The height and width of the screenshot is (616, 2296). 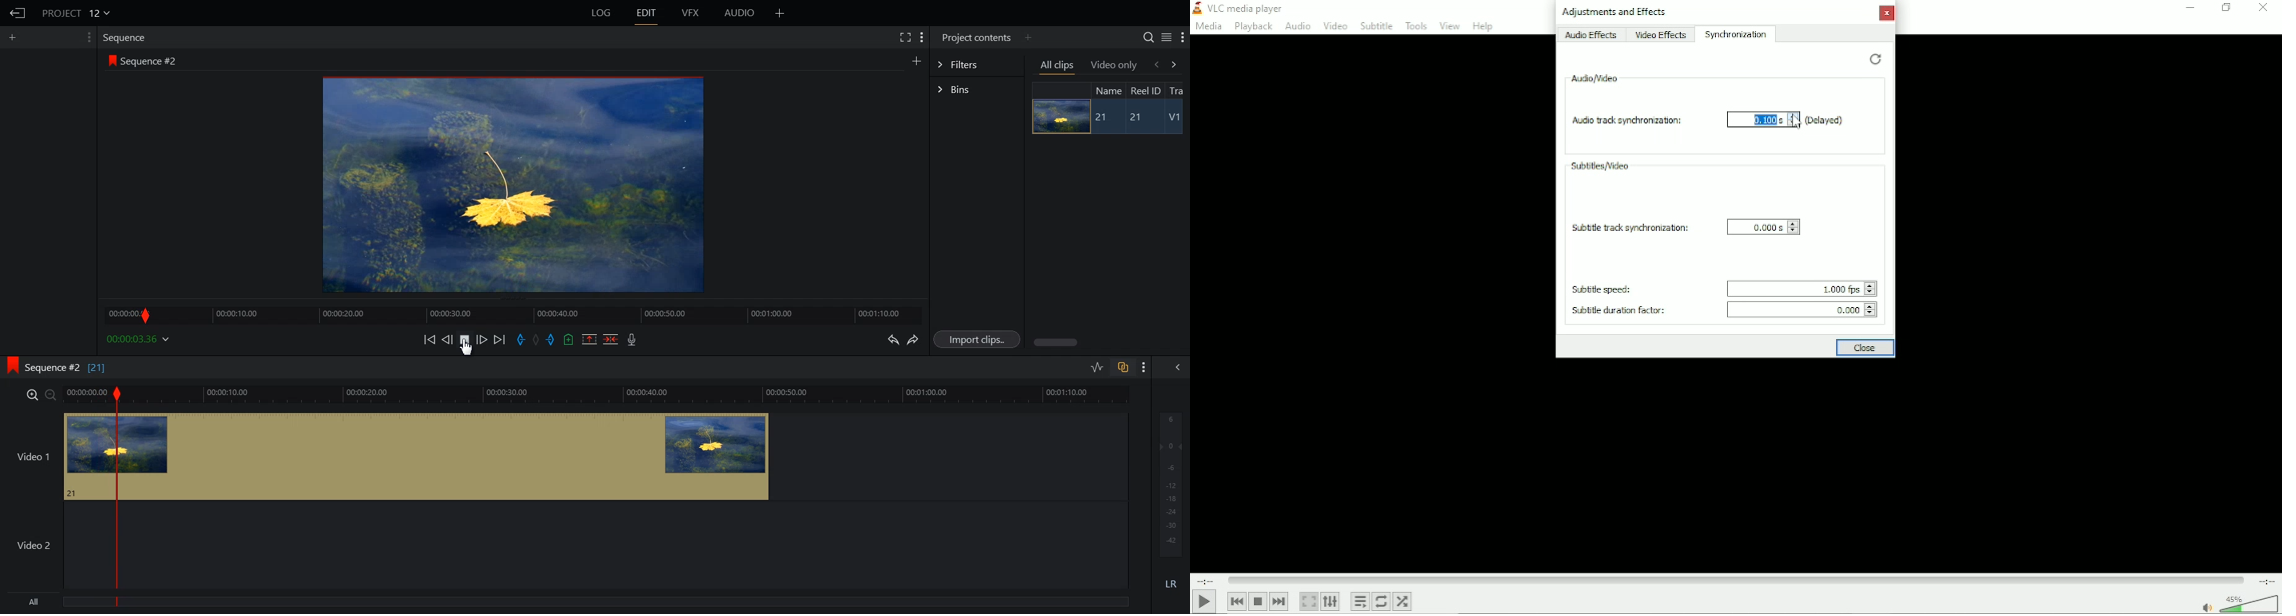 I want to click on Image, so click(x=1058, y=116).